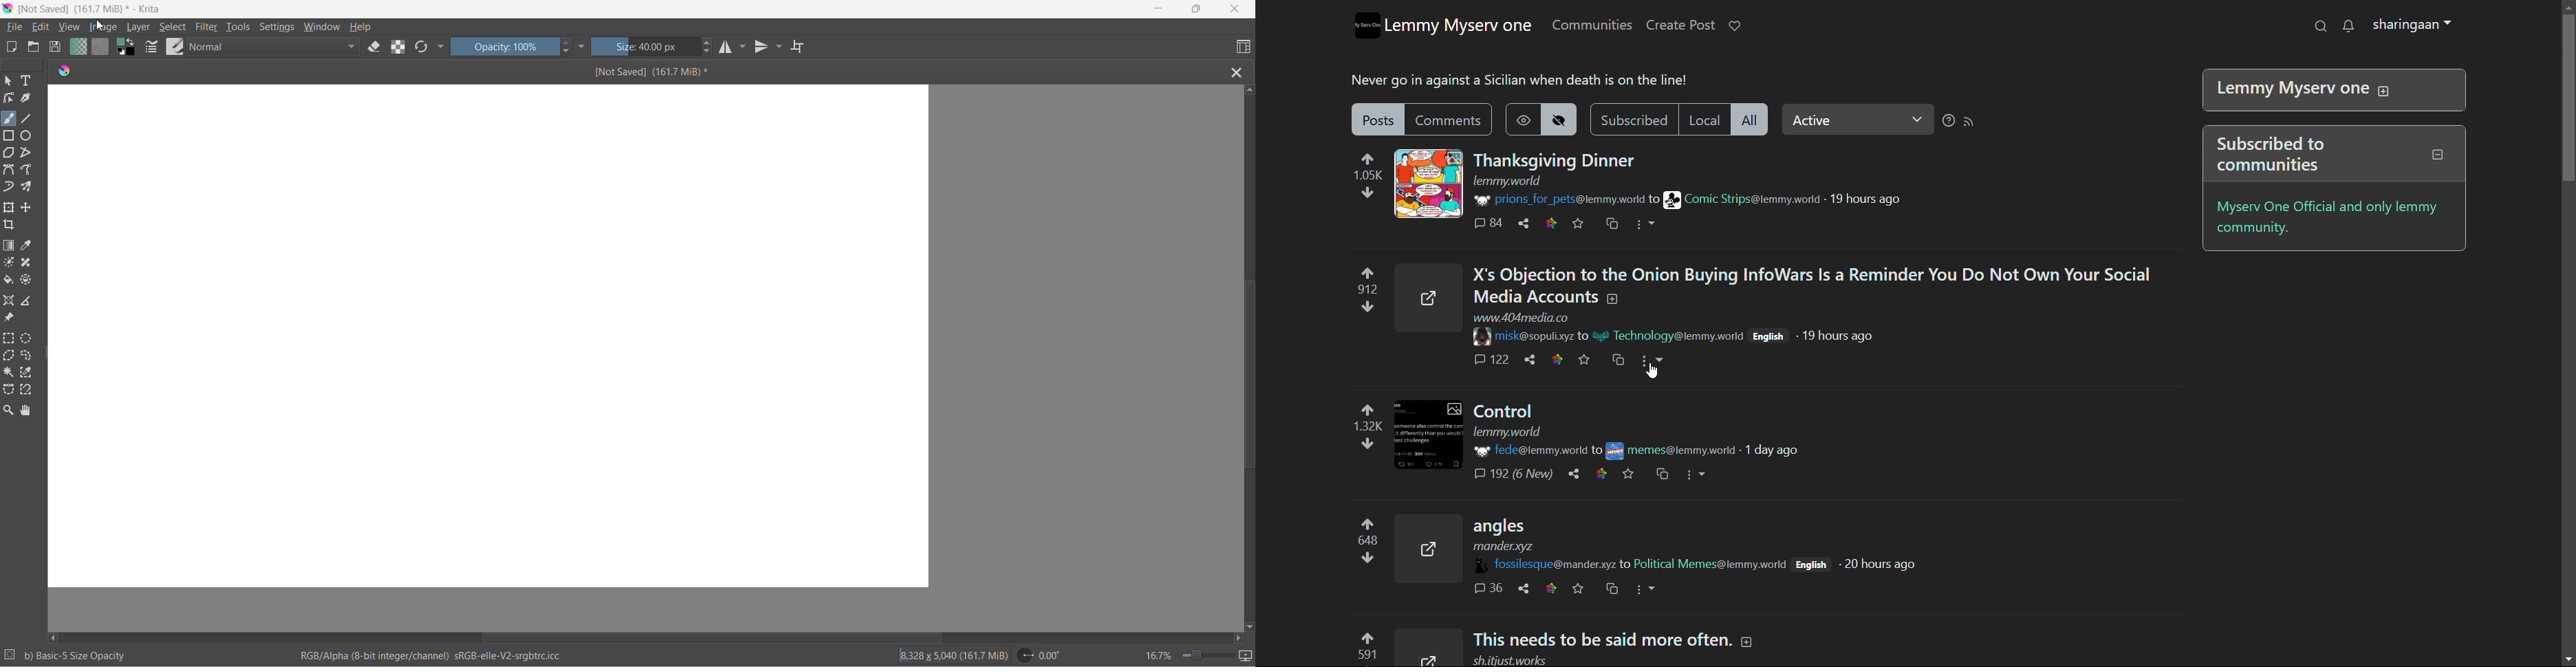  I want to click on upvote and downvote, so click(1360, 545).